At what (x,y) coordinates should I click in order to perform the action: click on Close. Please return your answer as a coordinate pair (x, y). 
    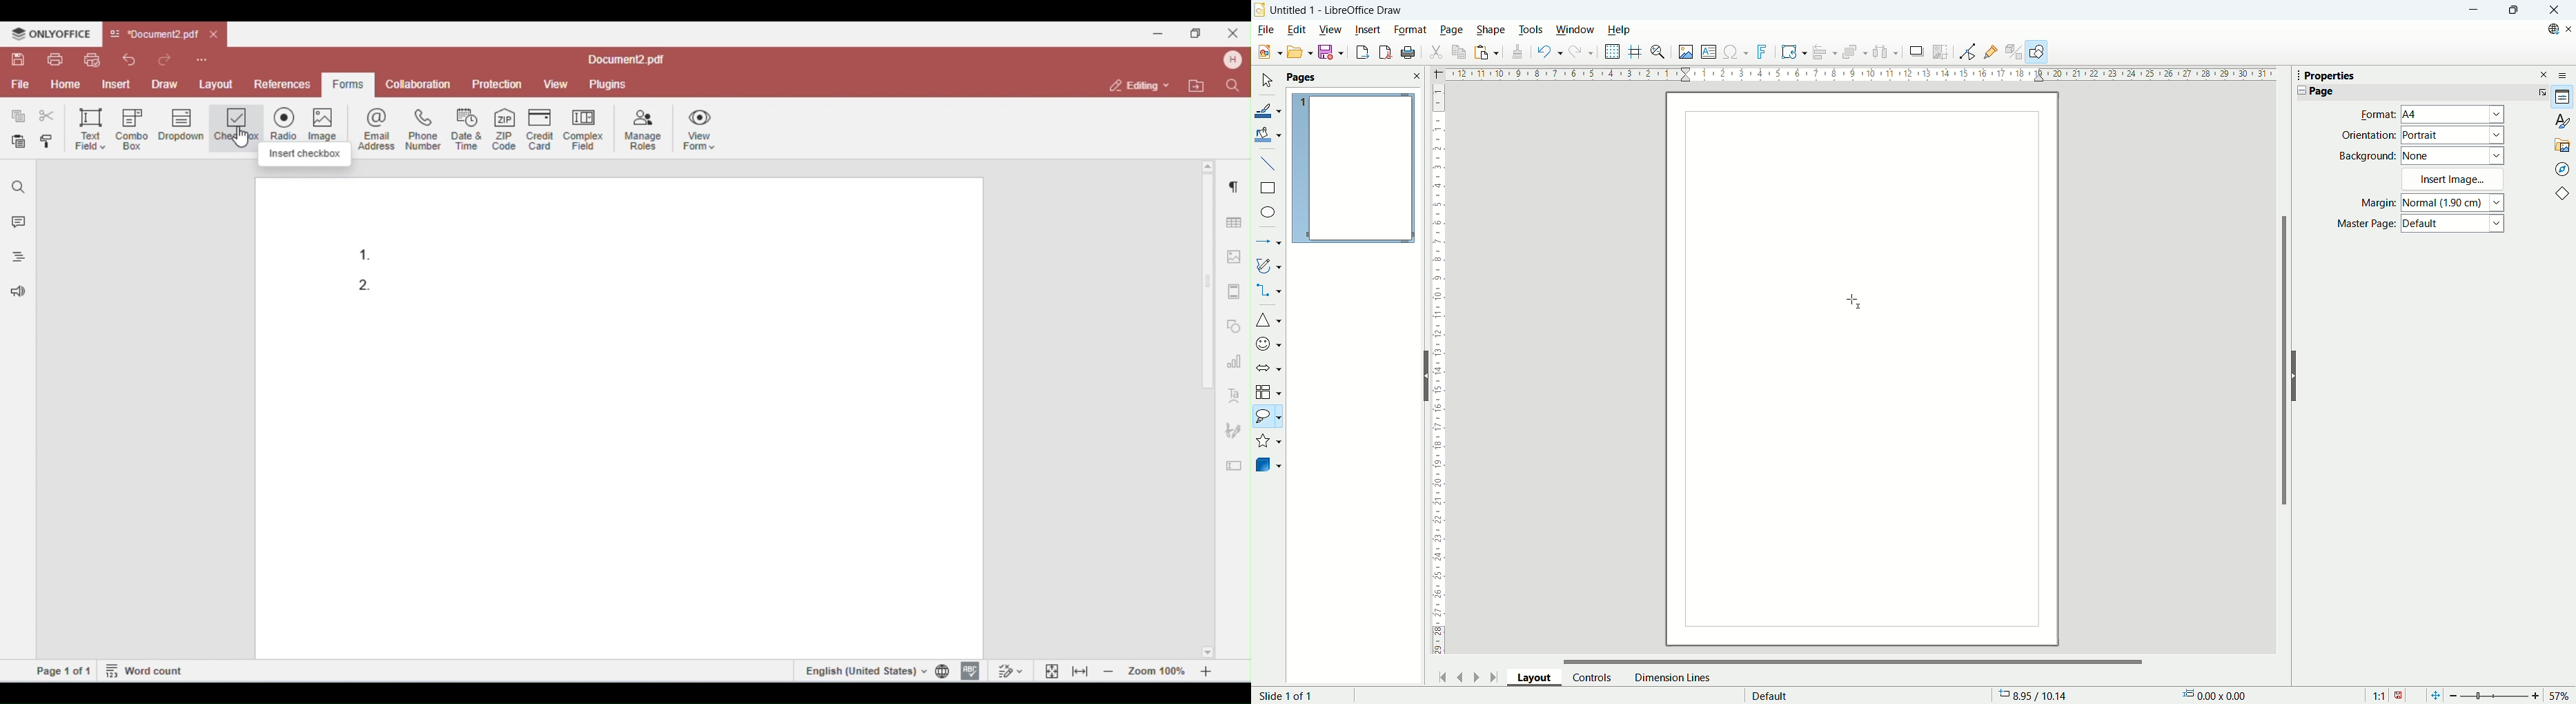
    Looking at the image, I should click on (2554, 10).